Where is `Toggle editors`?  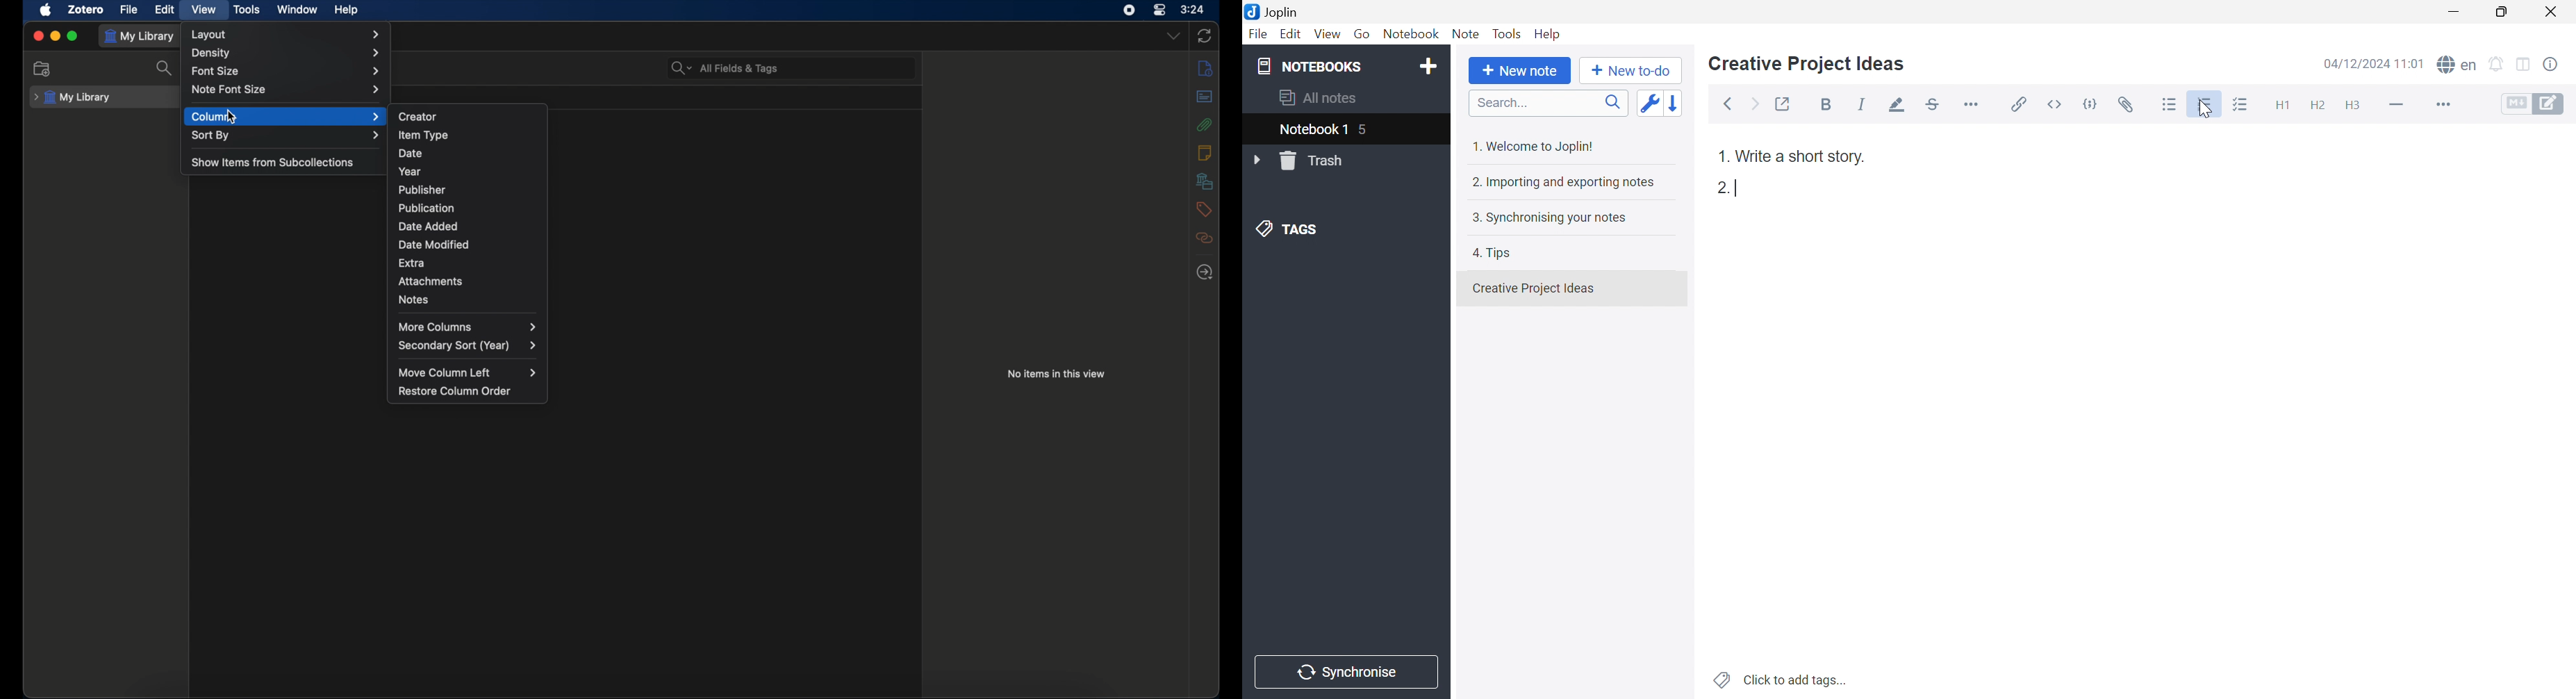 Toggle editors is located at coordinates (2533, 104).